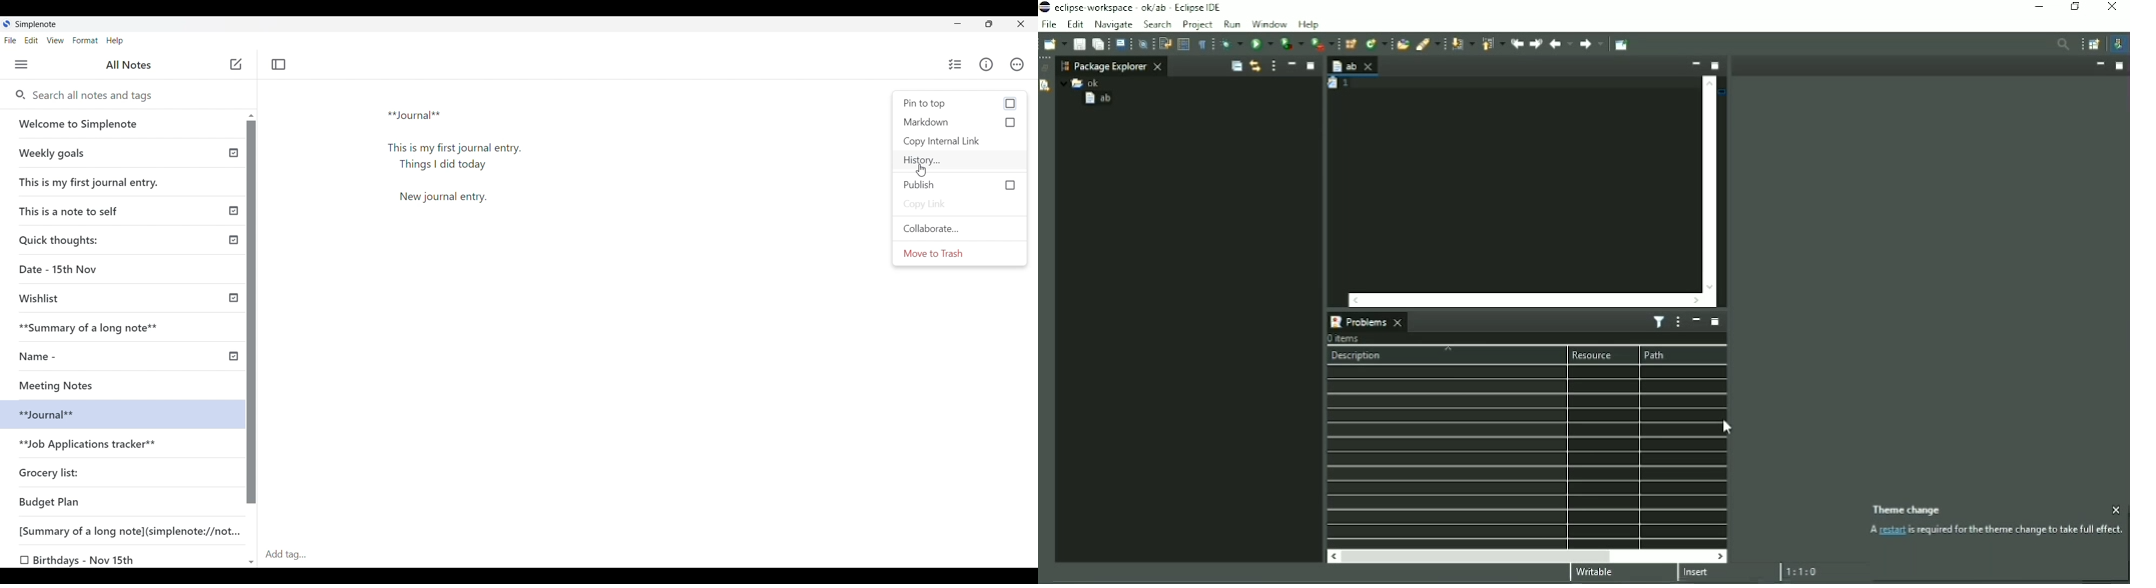 Image resolution: width=2156 pixels, height=588 pixels. Describe the element at coordinates (1085, 83) in the screenshot. I see `ok` at that location.